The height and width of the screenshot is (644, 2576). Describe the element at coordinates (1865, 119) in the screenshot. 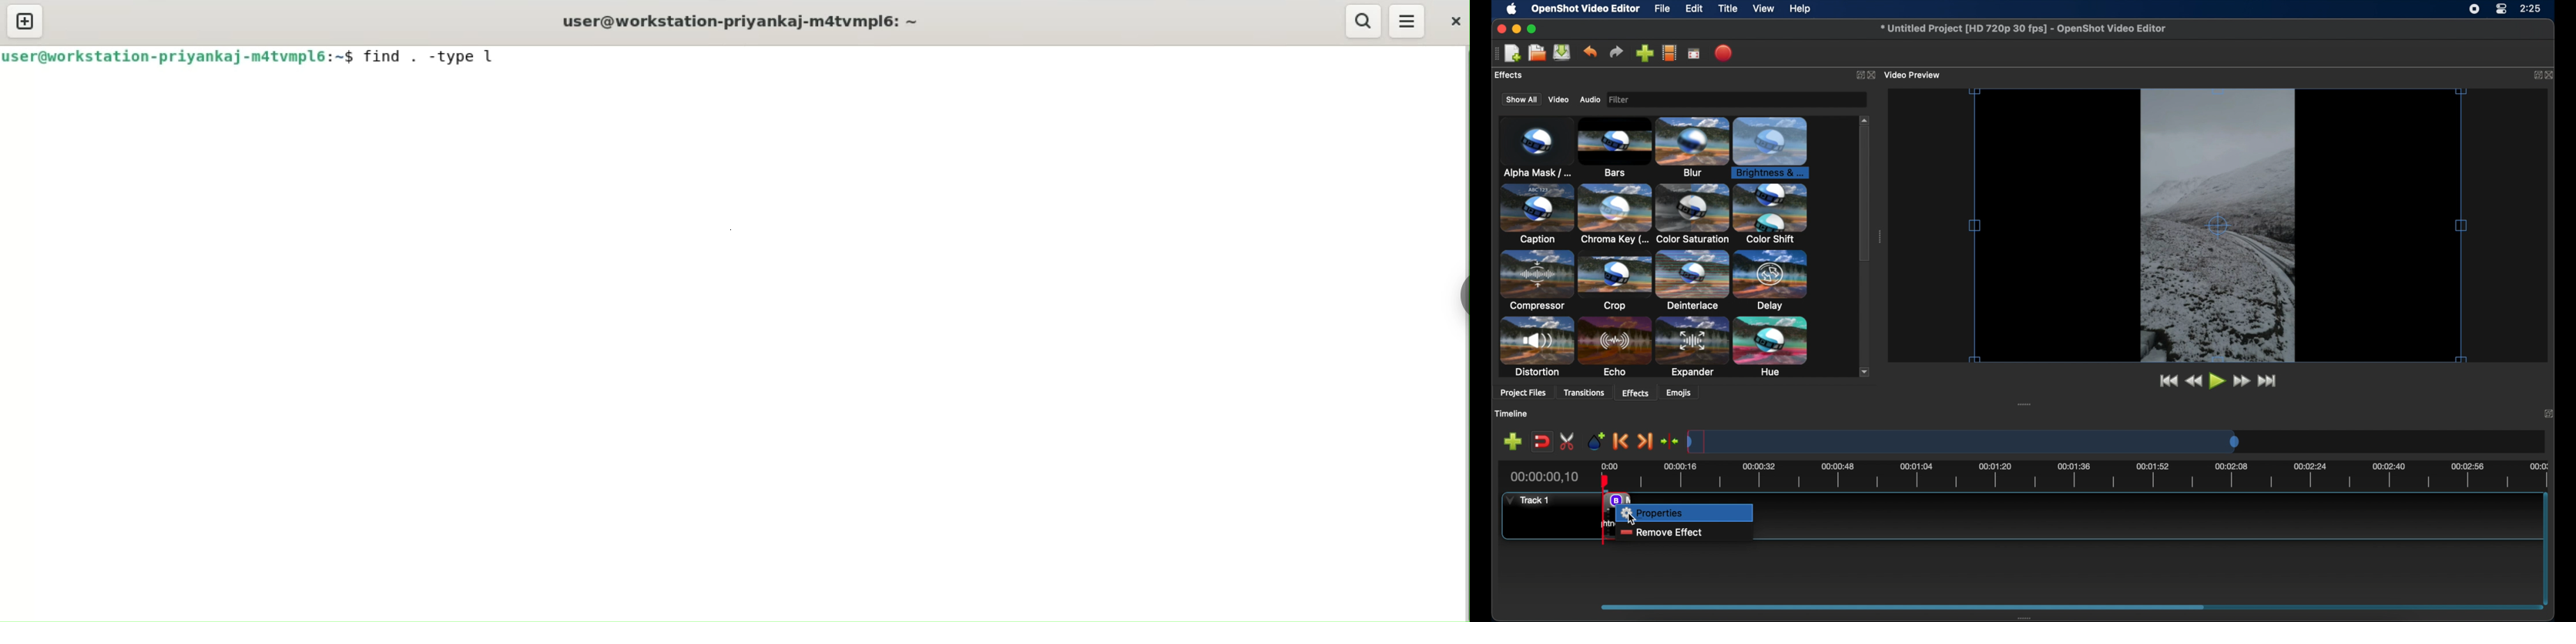

I see `scroll up arrow` at that location.